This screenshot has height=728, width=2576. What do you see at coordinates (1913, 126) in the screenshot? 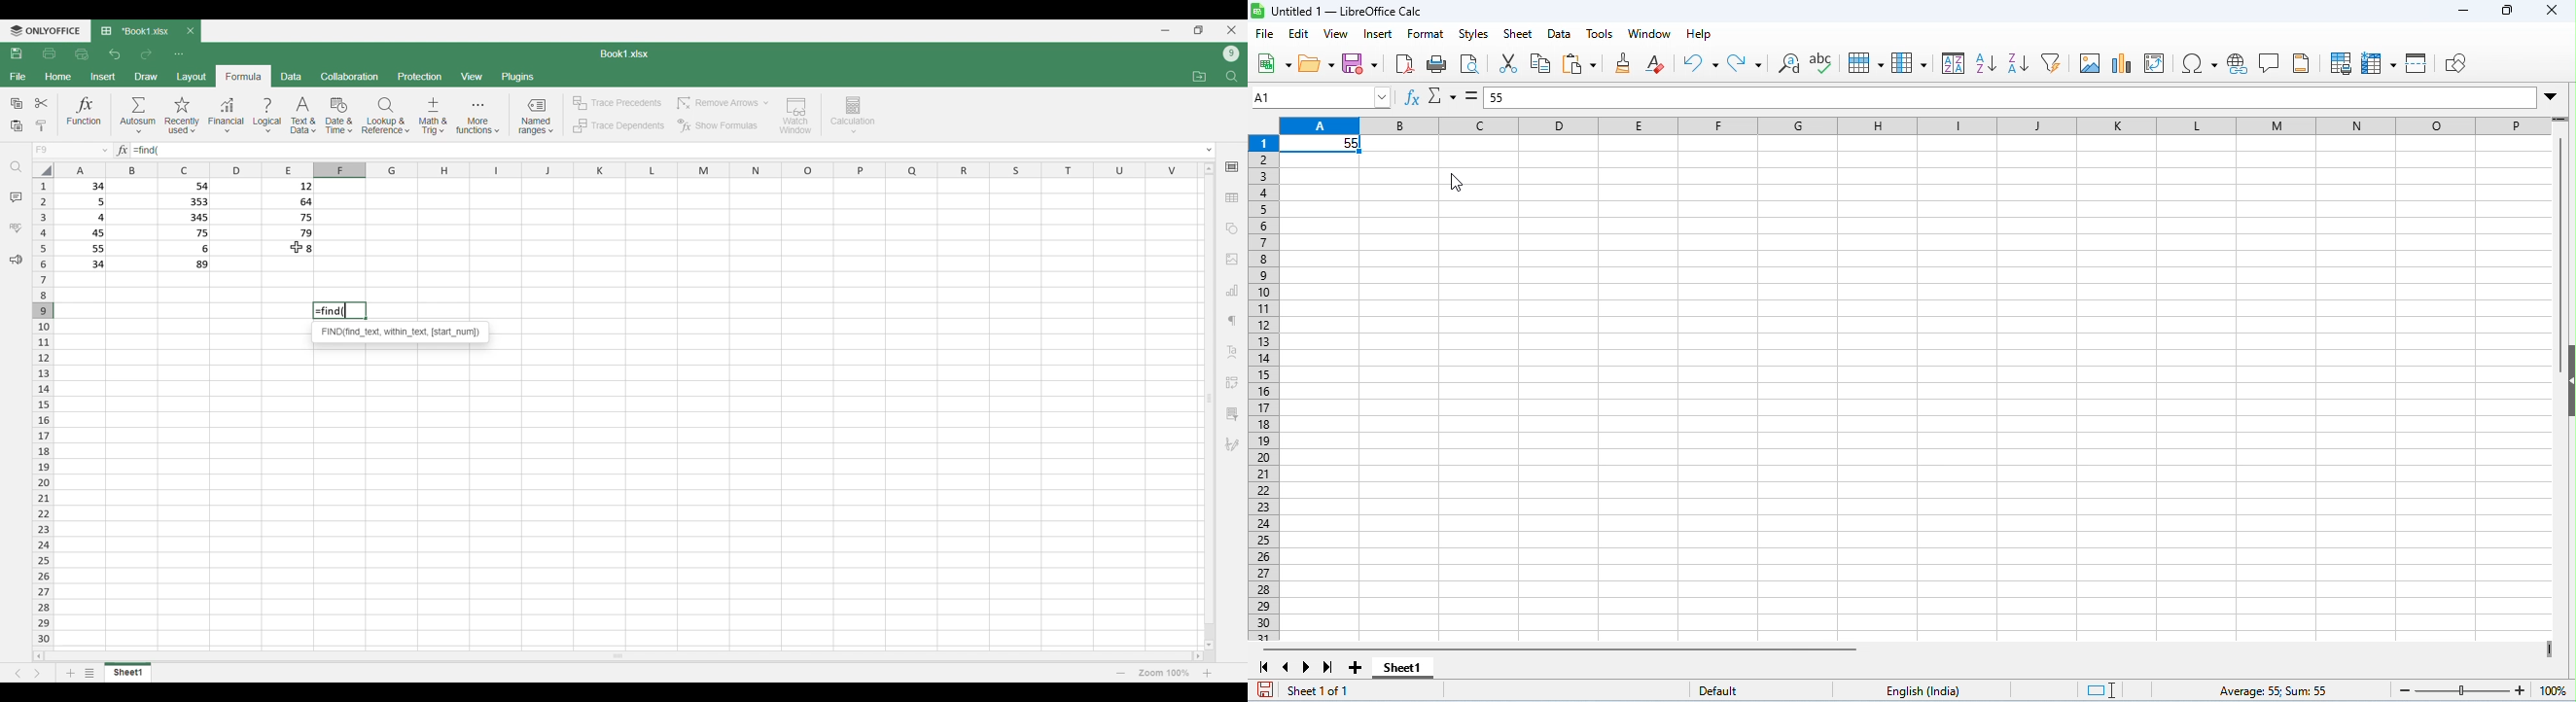
I see `column headings` at bounding box center [1913, 126].